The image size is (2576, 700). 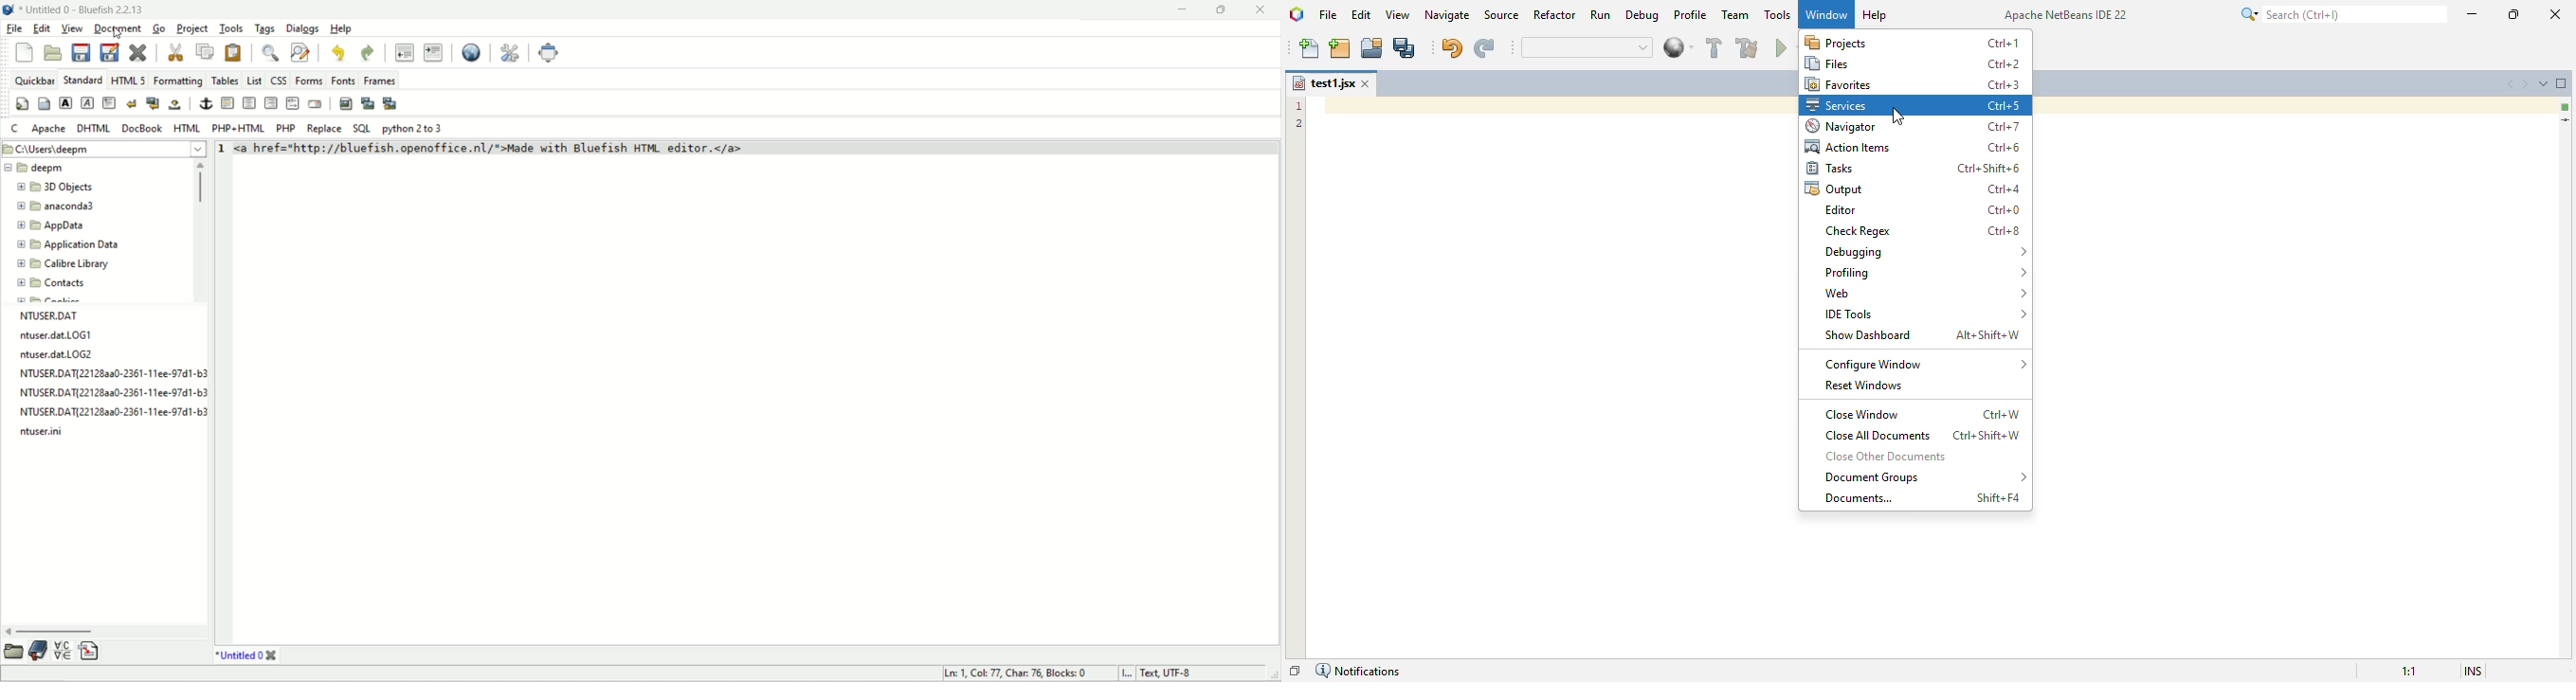 What do you see at coordinates (1372, 48) in the screenshot?
I see `open project` at bounding box center [1372, 48].